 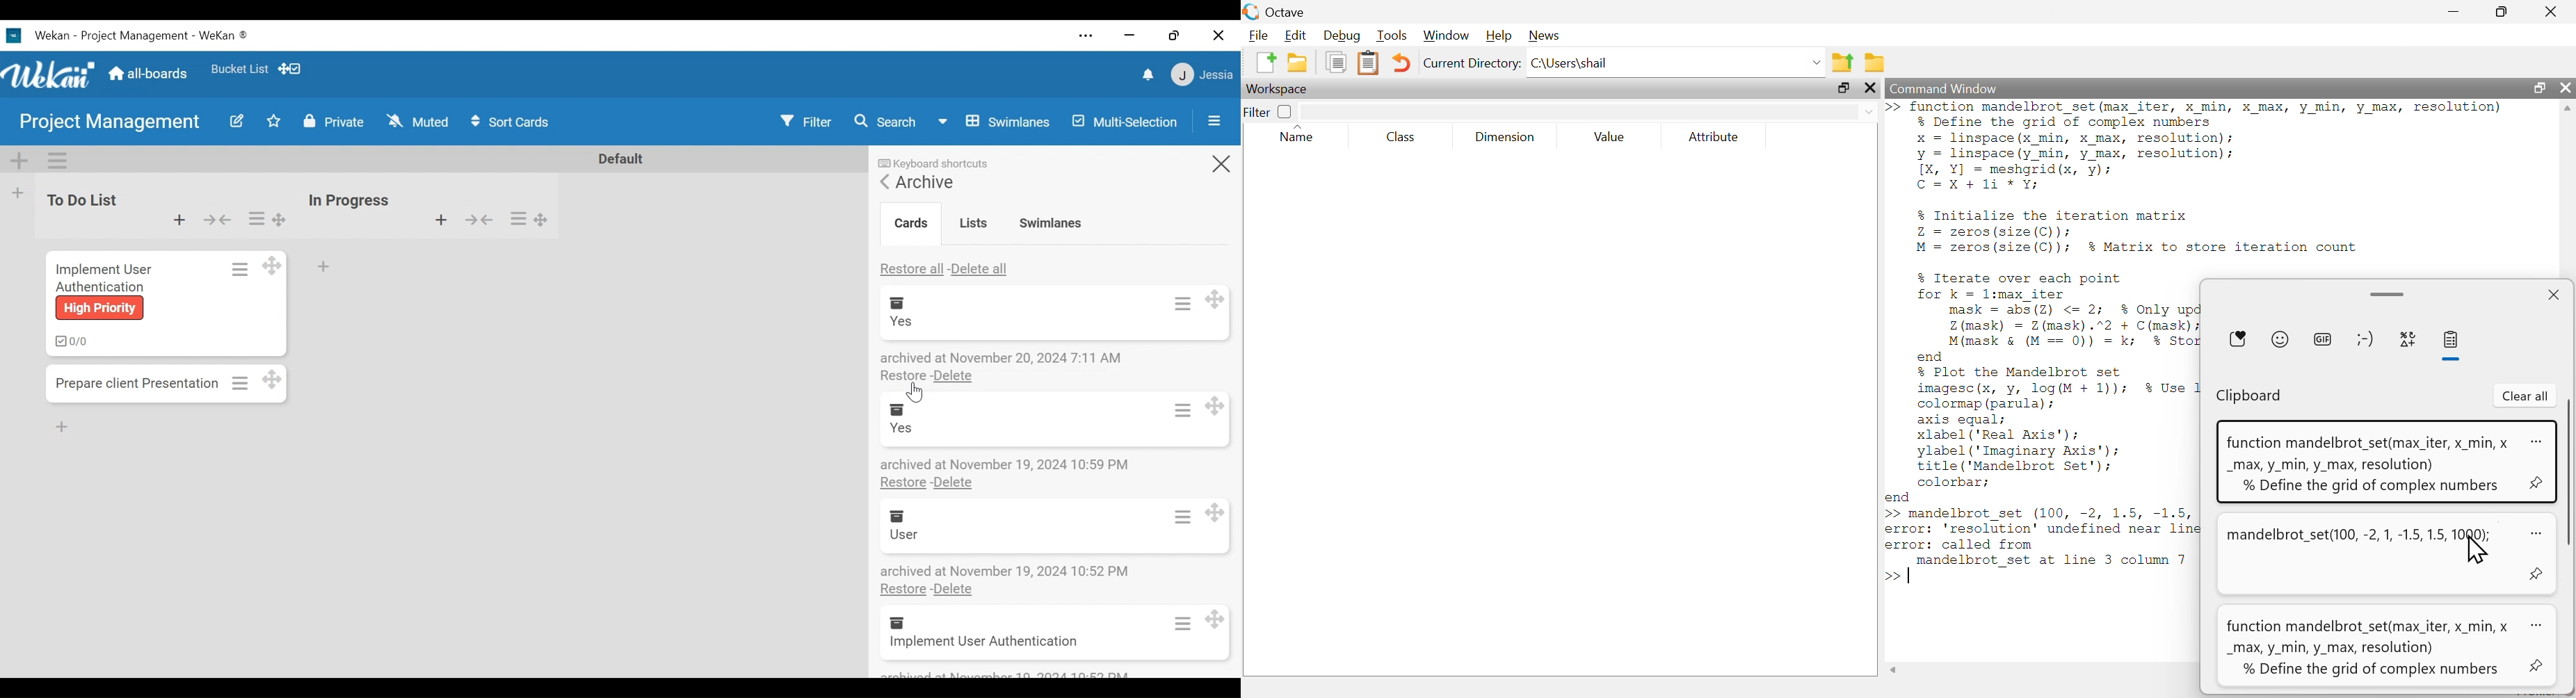 What do you see at coordinates (2534, 665) in the screenshot?
I see `pin` at bounding box center [2534, 665].